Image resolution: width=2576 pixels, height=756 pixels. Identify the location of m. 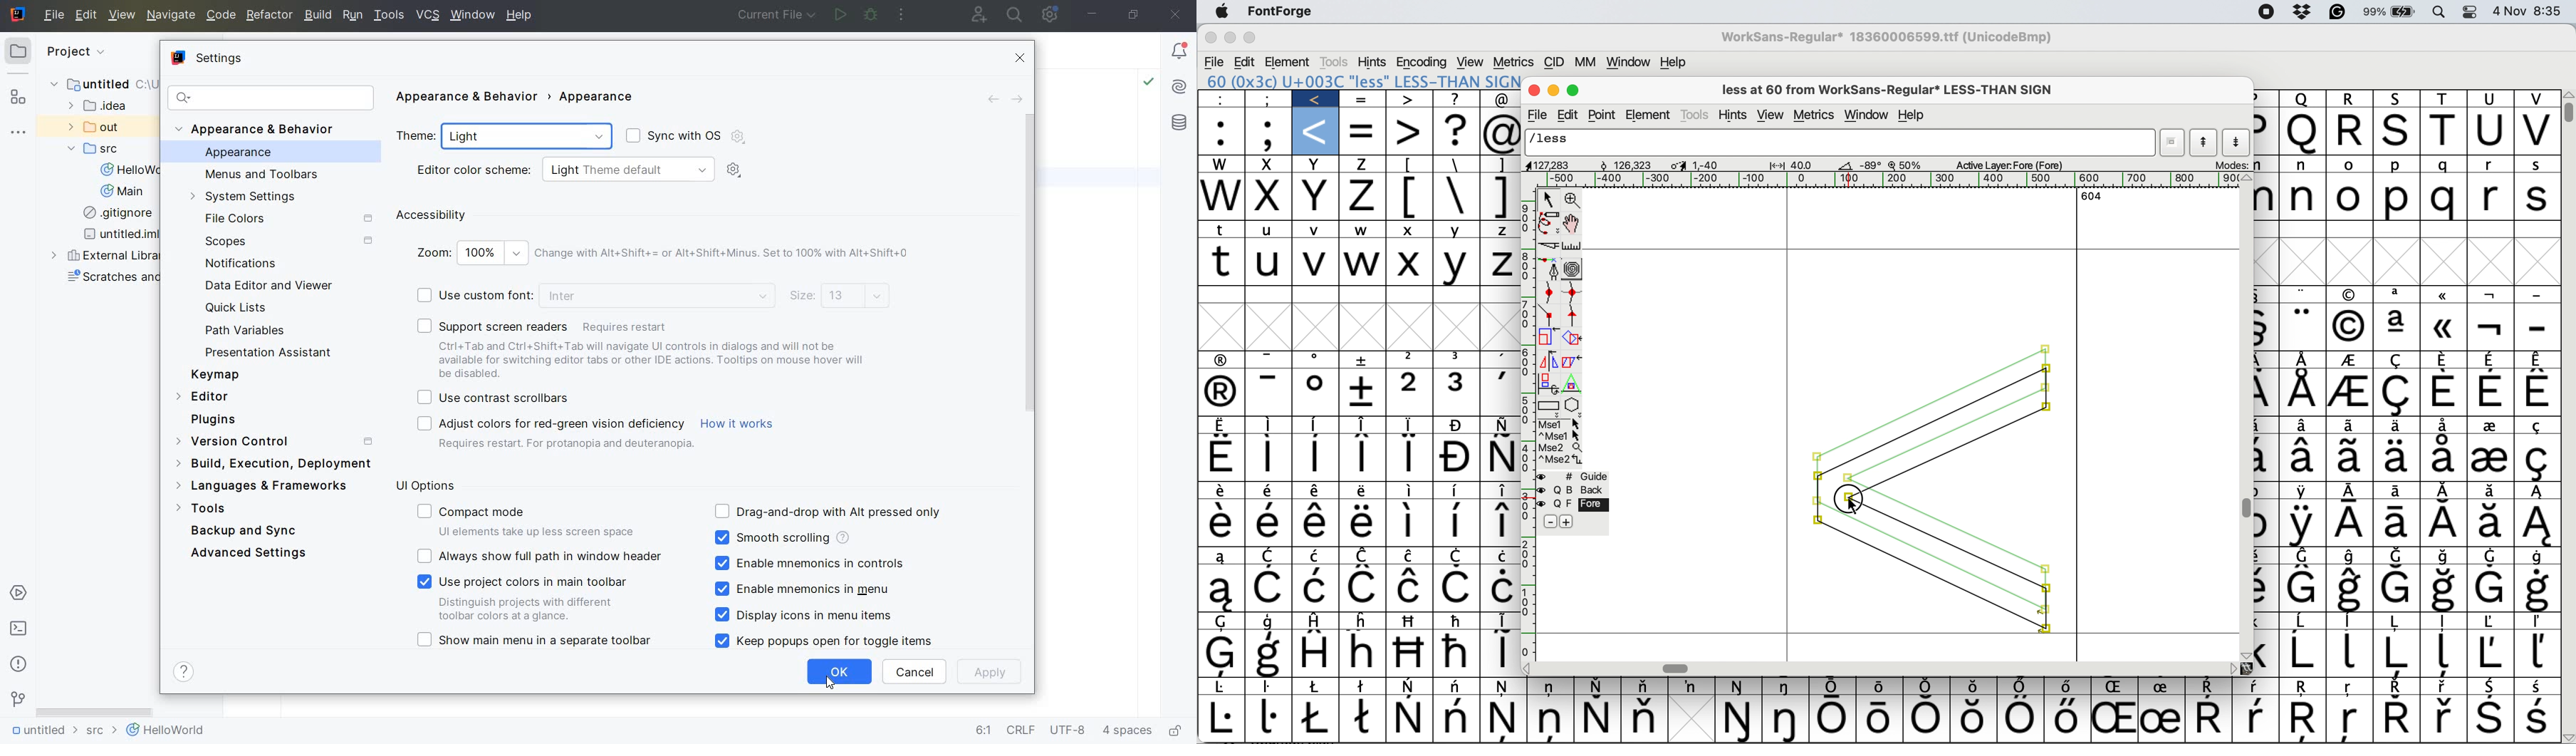
(2267, 199).